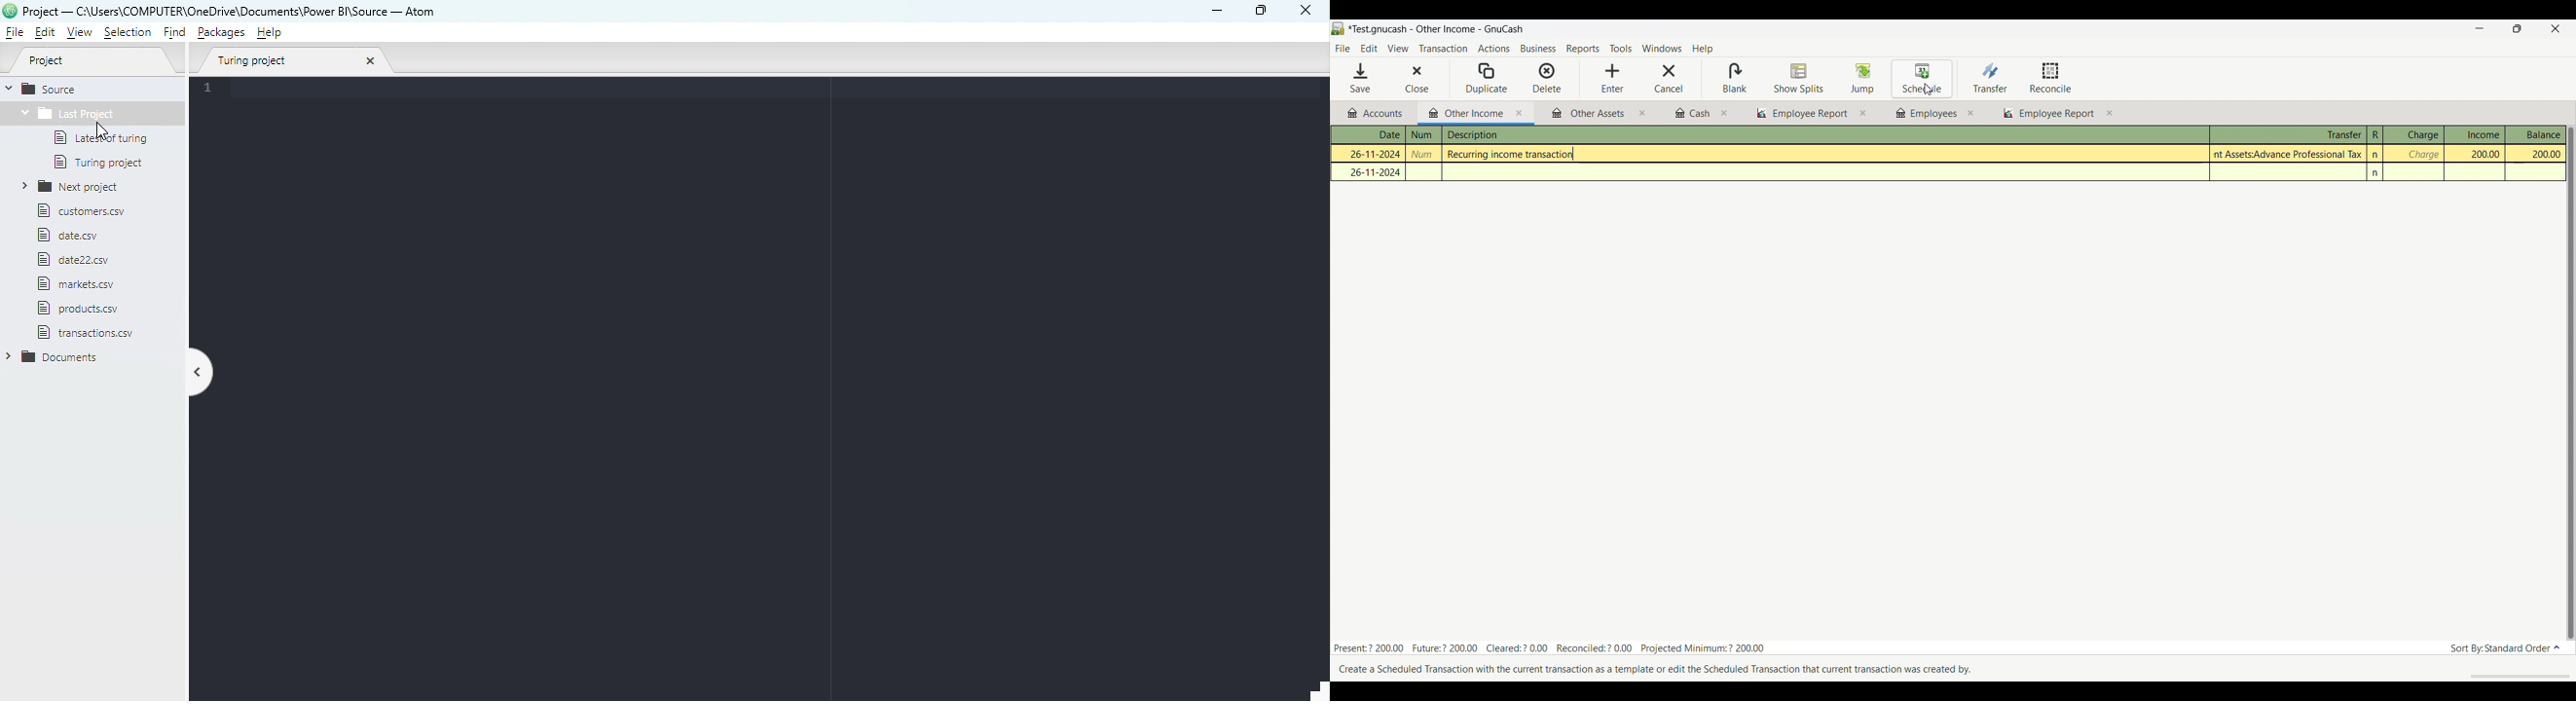 Image resolution: width=2576 pixels, height=728 pixels. What do you see at coordinates (2477, 29) in the screenshot?
I see `Minimize` at bounding box center [2477, 29].